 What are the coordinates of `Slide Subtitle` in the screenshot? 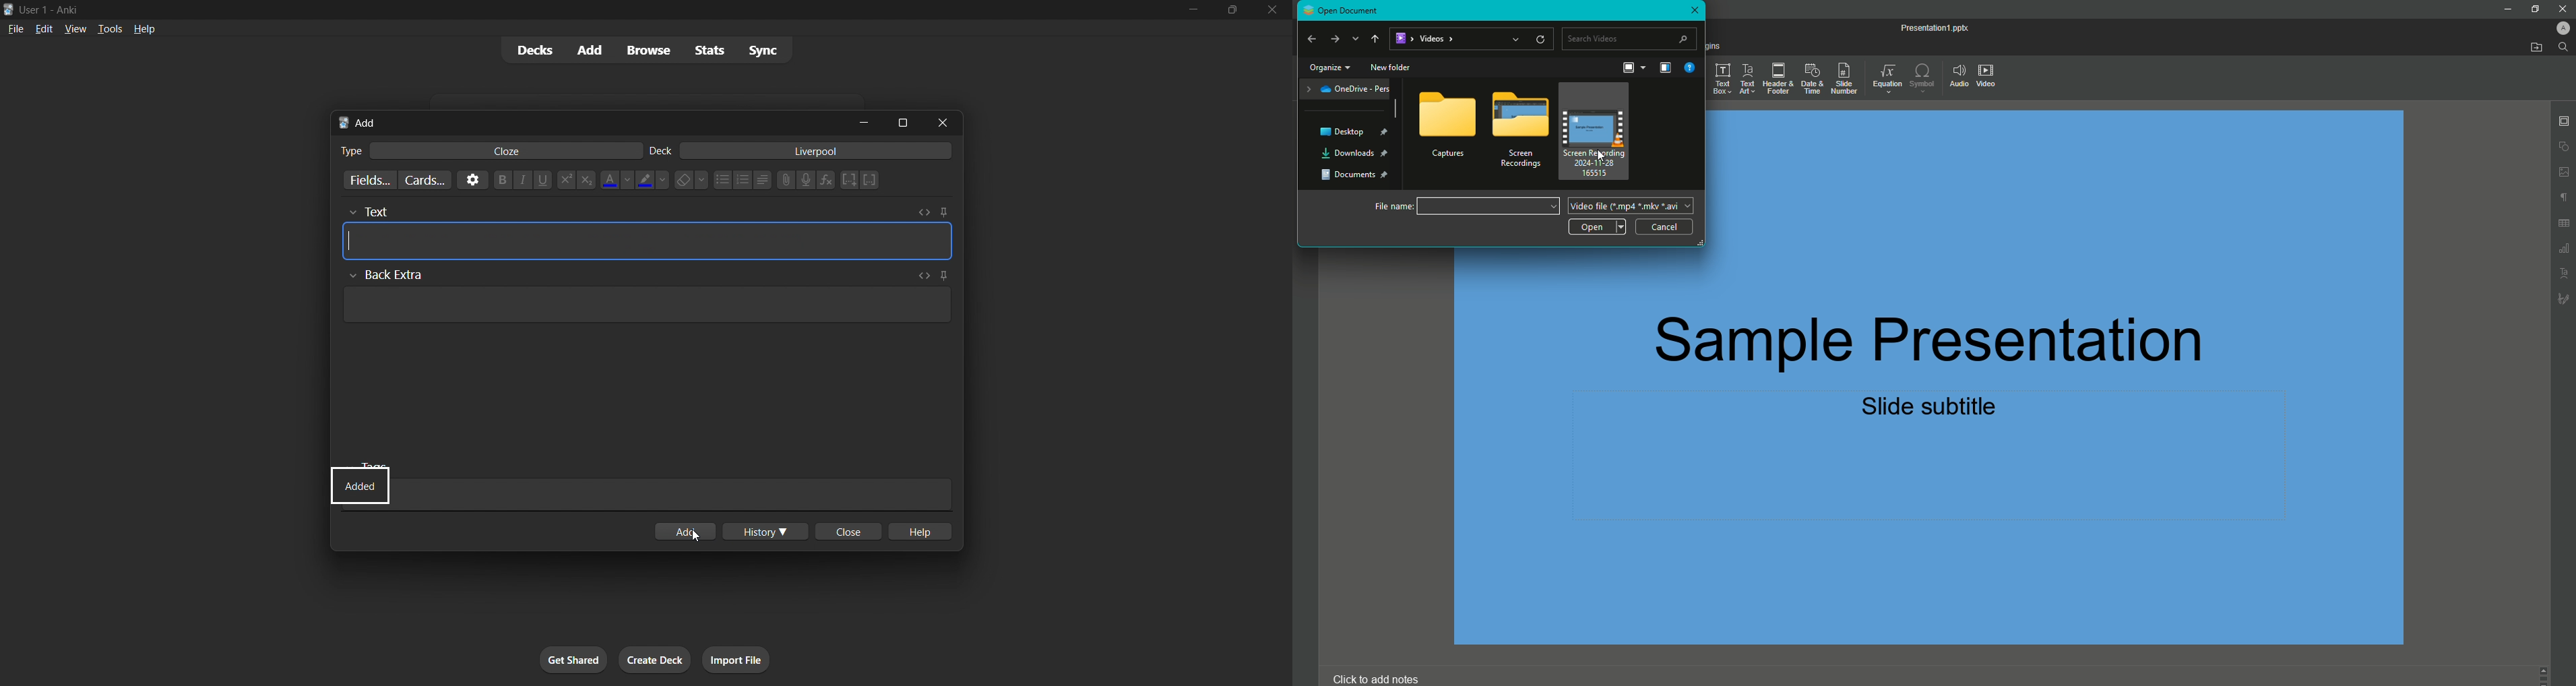 It's located at (1933, 409).